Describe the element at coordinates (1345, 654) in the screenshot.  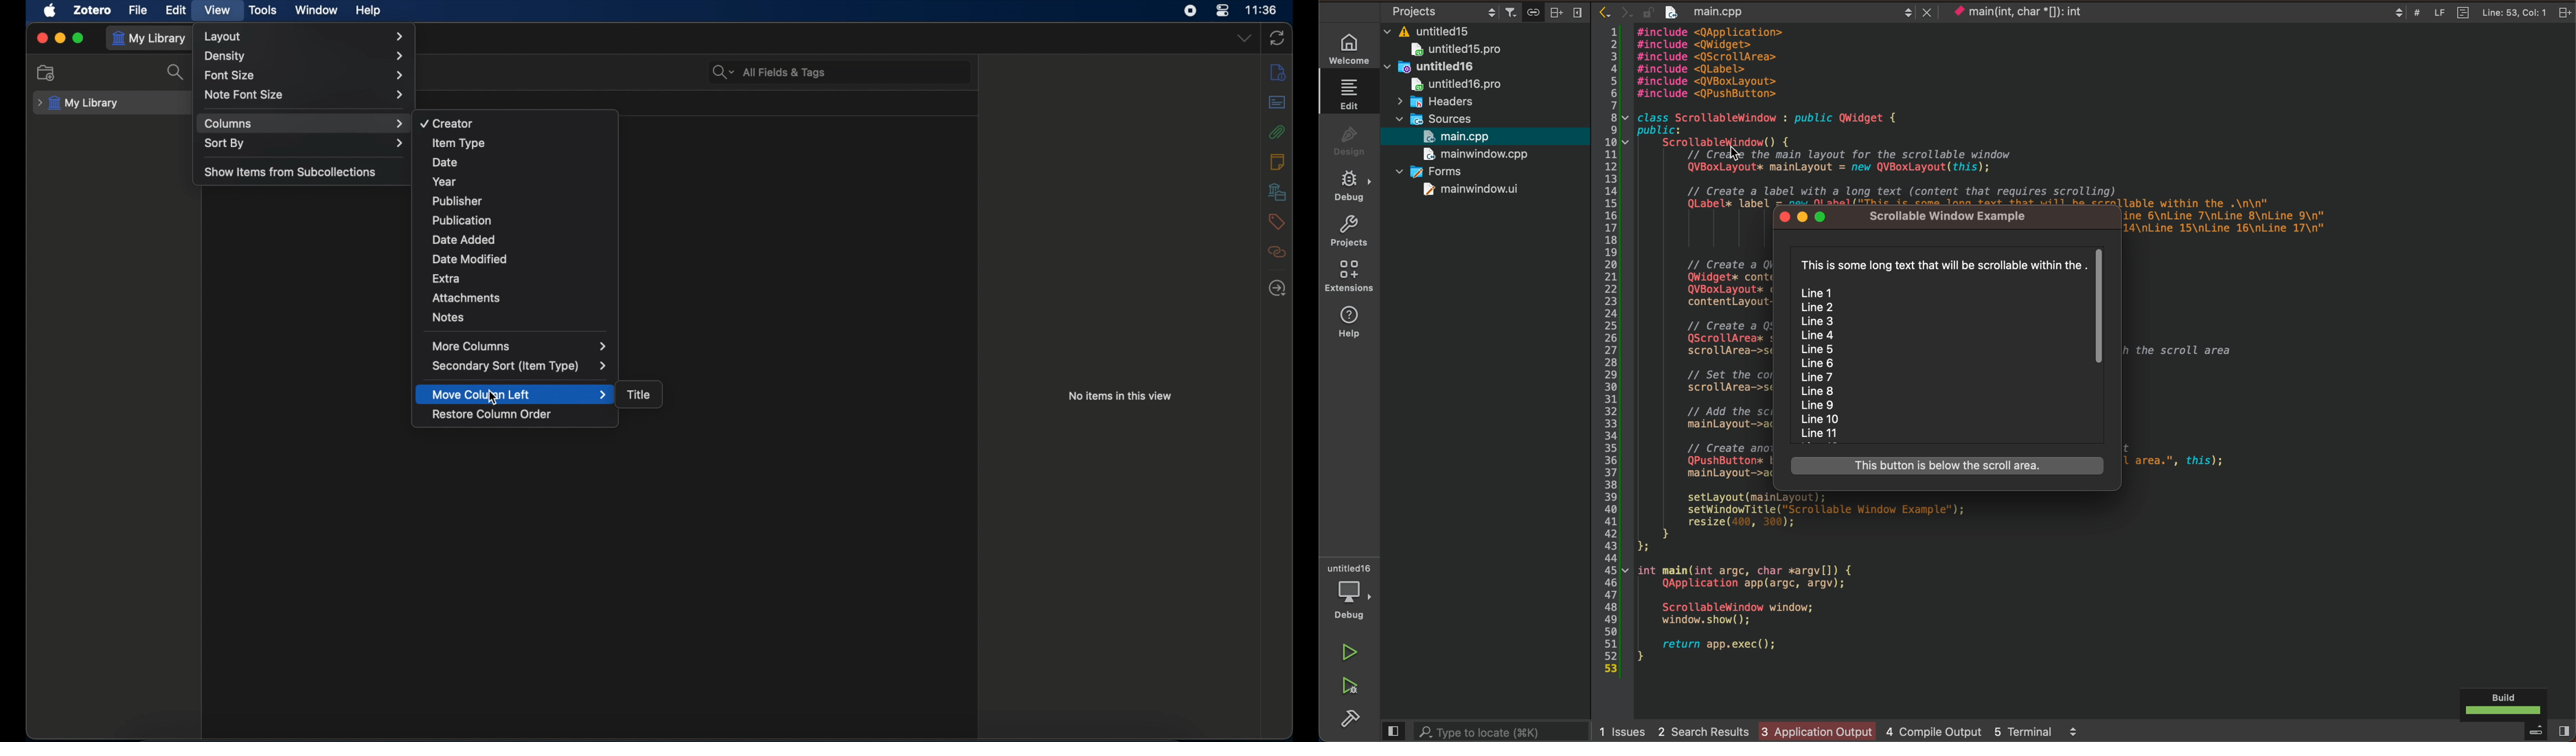
I see `run` at that location.